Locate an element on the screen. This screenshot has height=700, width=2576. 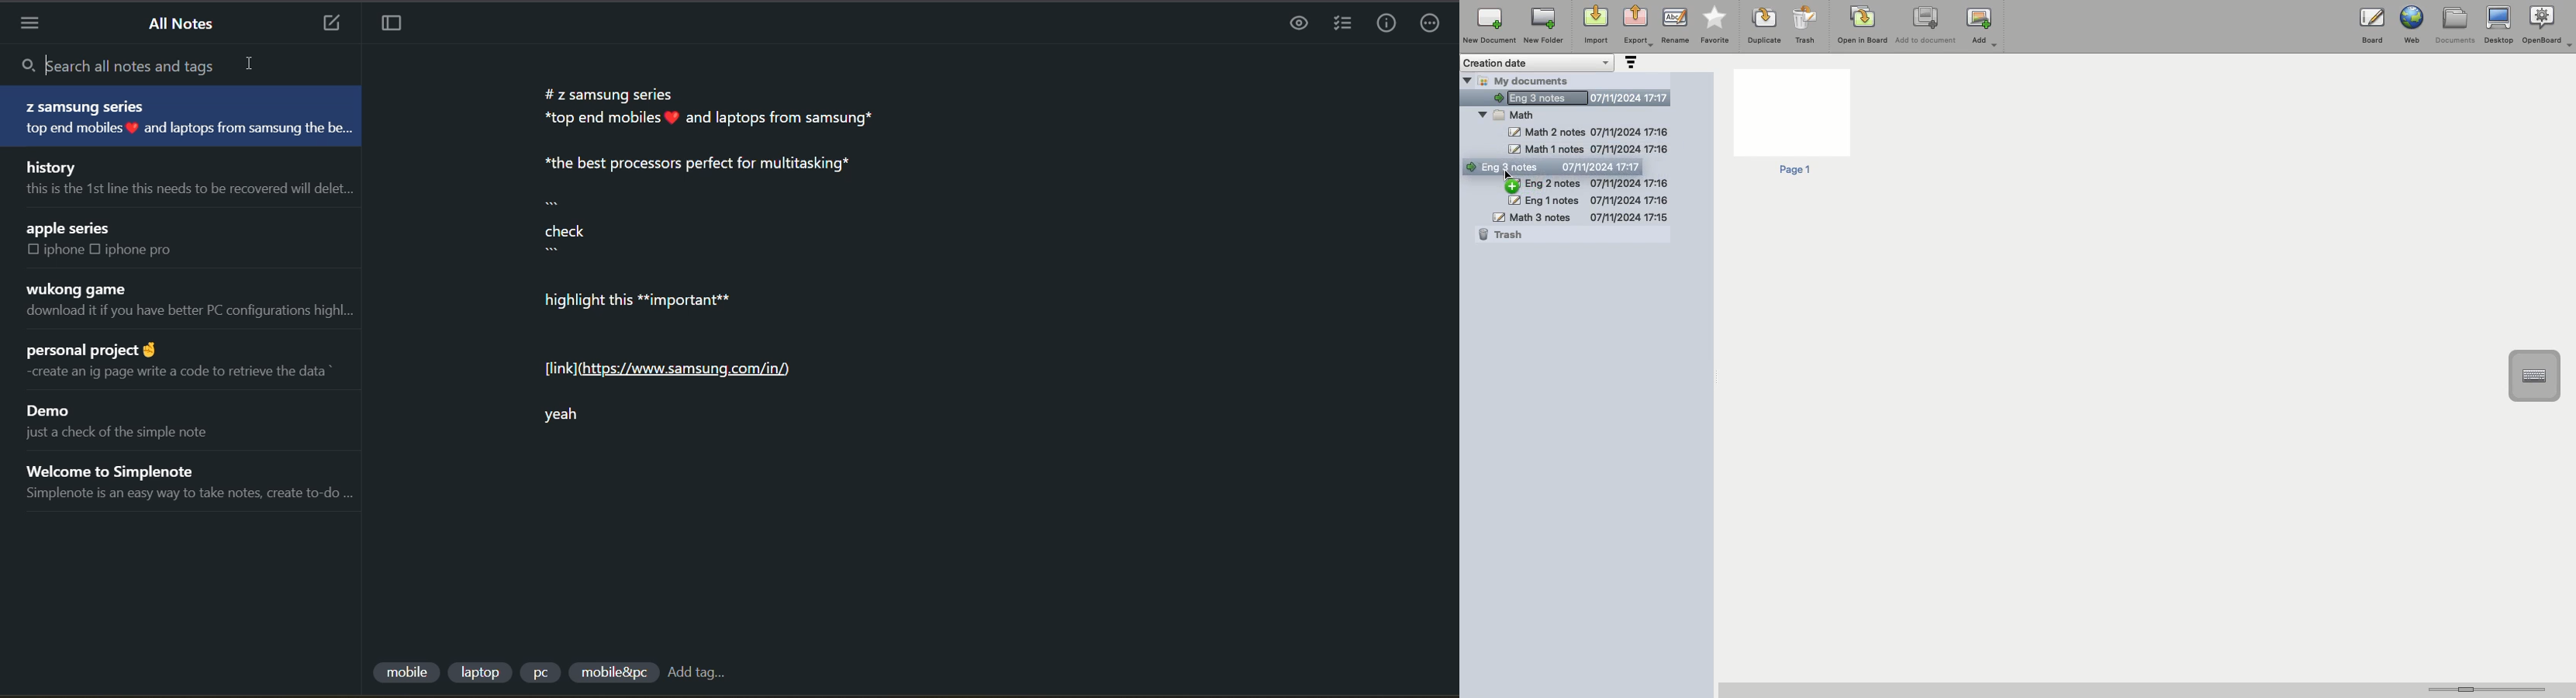
add new note is located at coordinates (327, 24).